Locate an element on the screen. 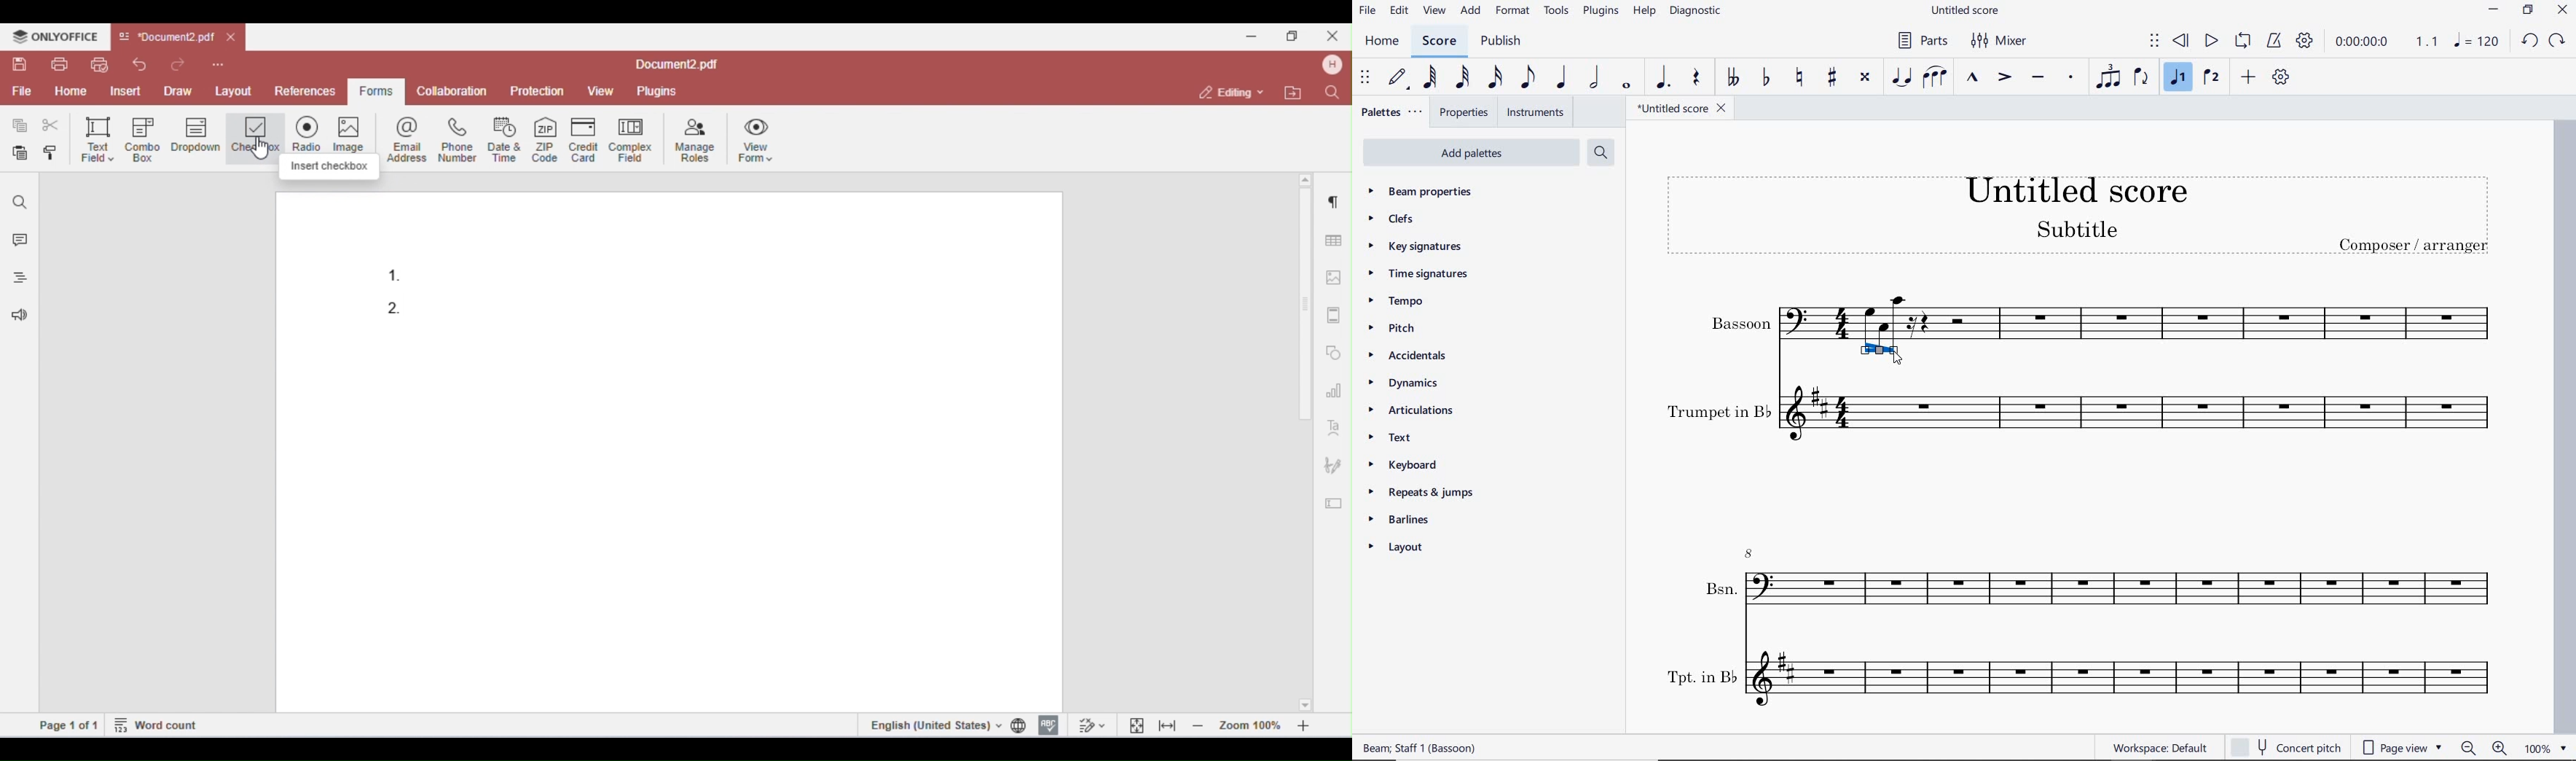  mixer is located at coordinates (2000, 42).